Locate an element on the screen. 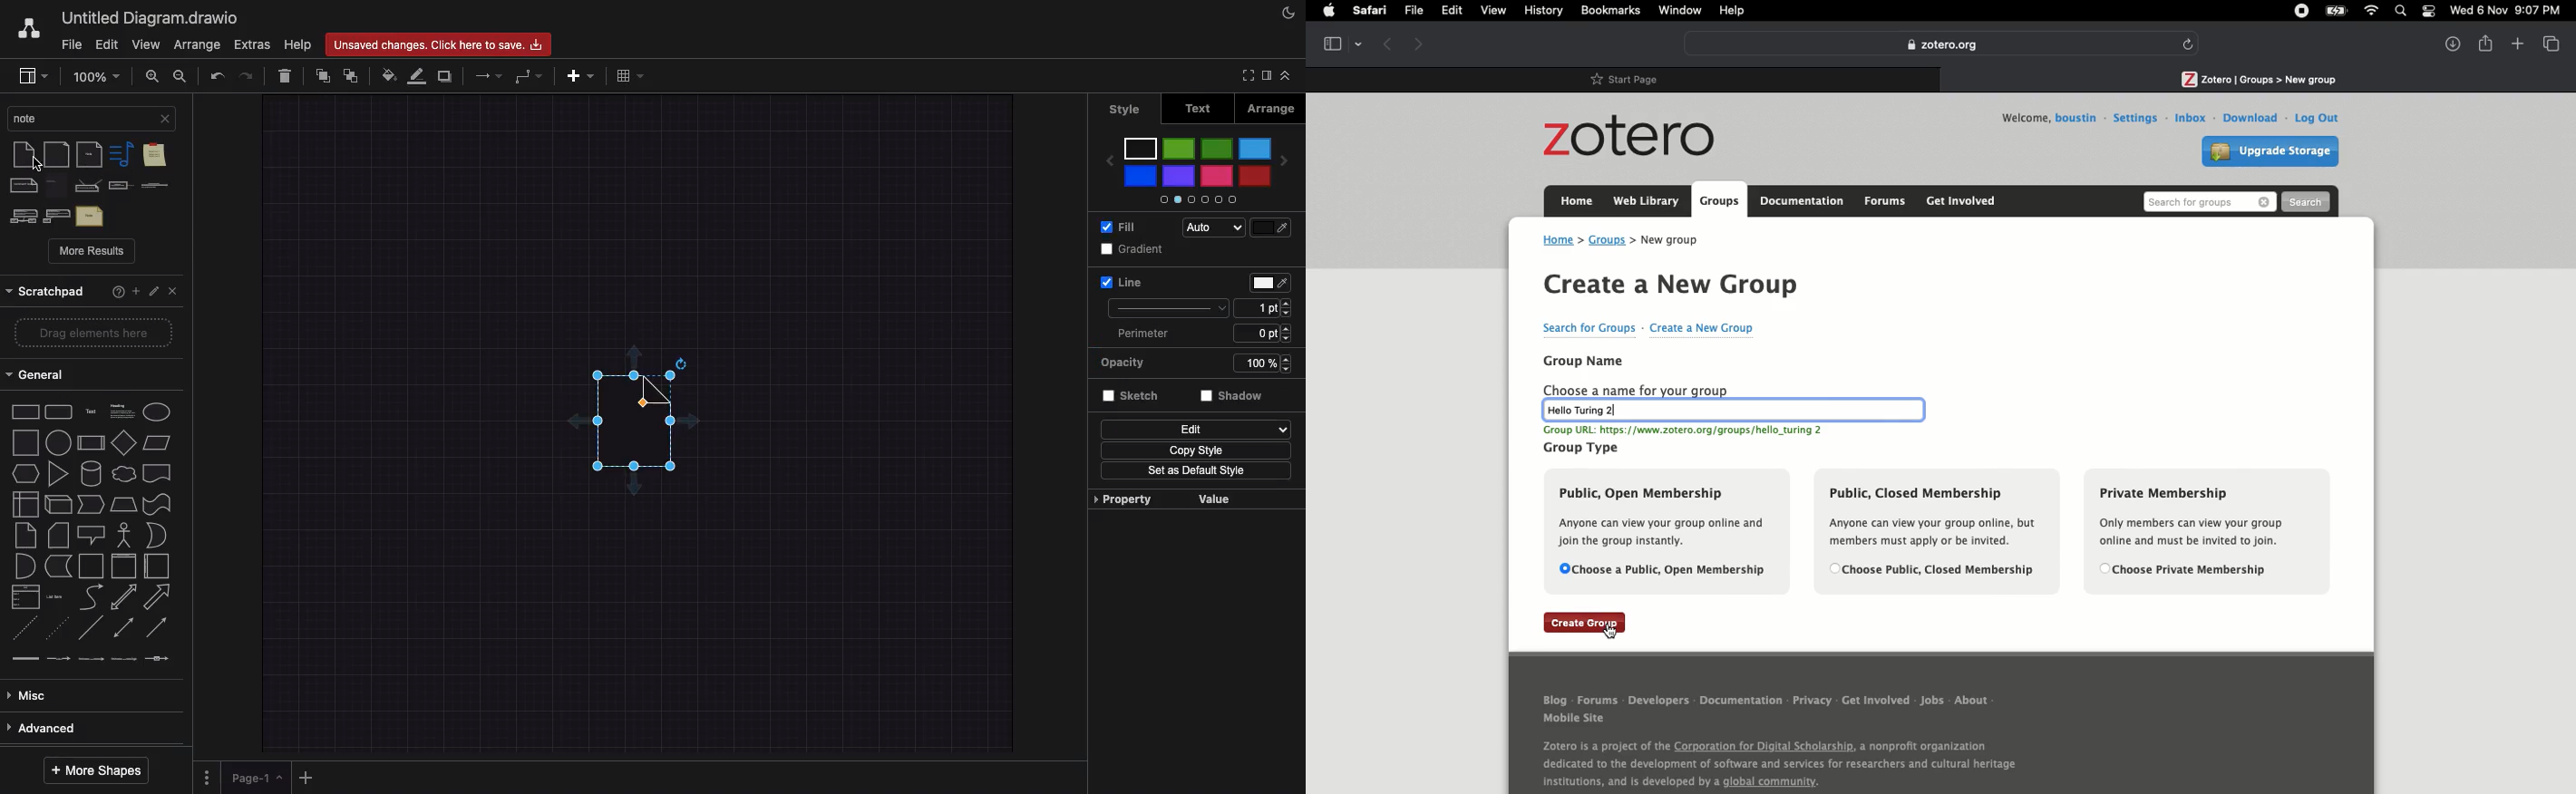 The height and width of the screenshot is (812, 2576). and is located at coordinates (159, 536).